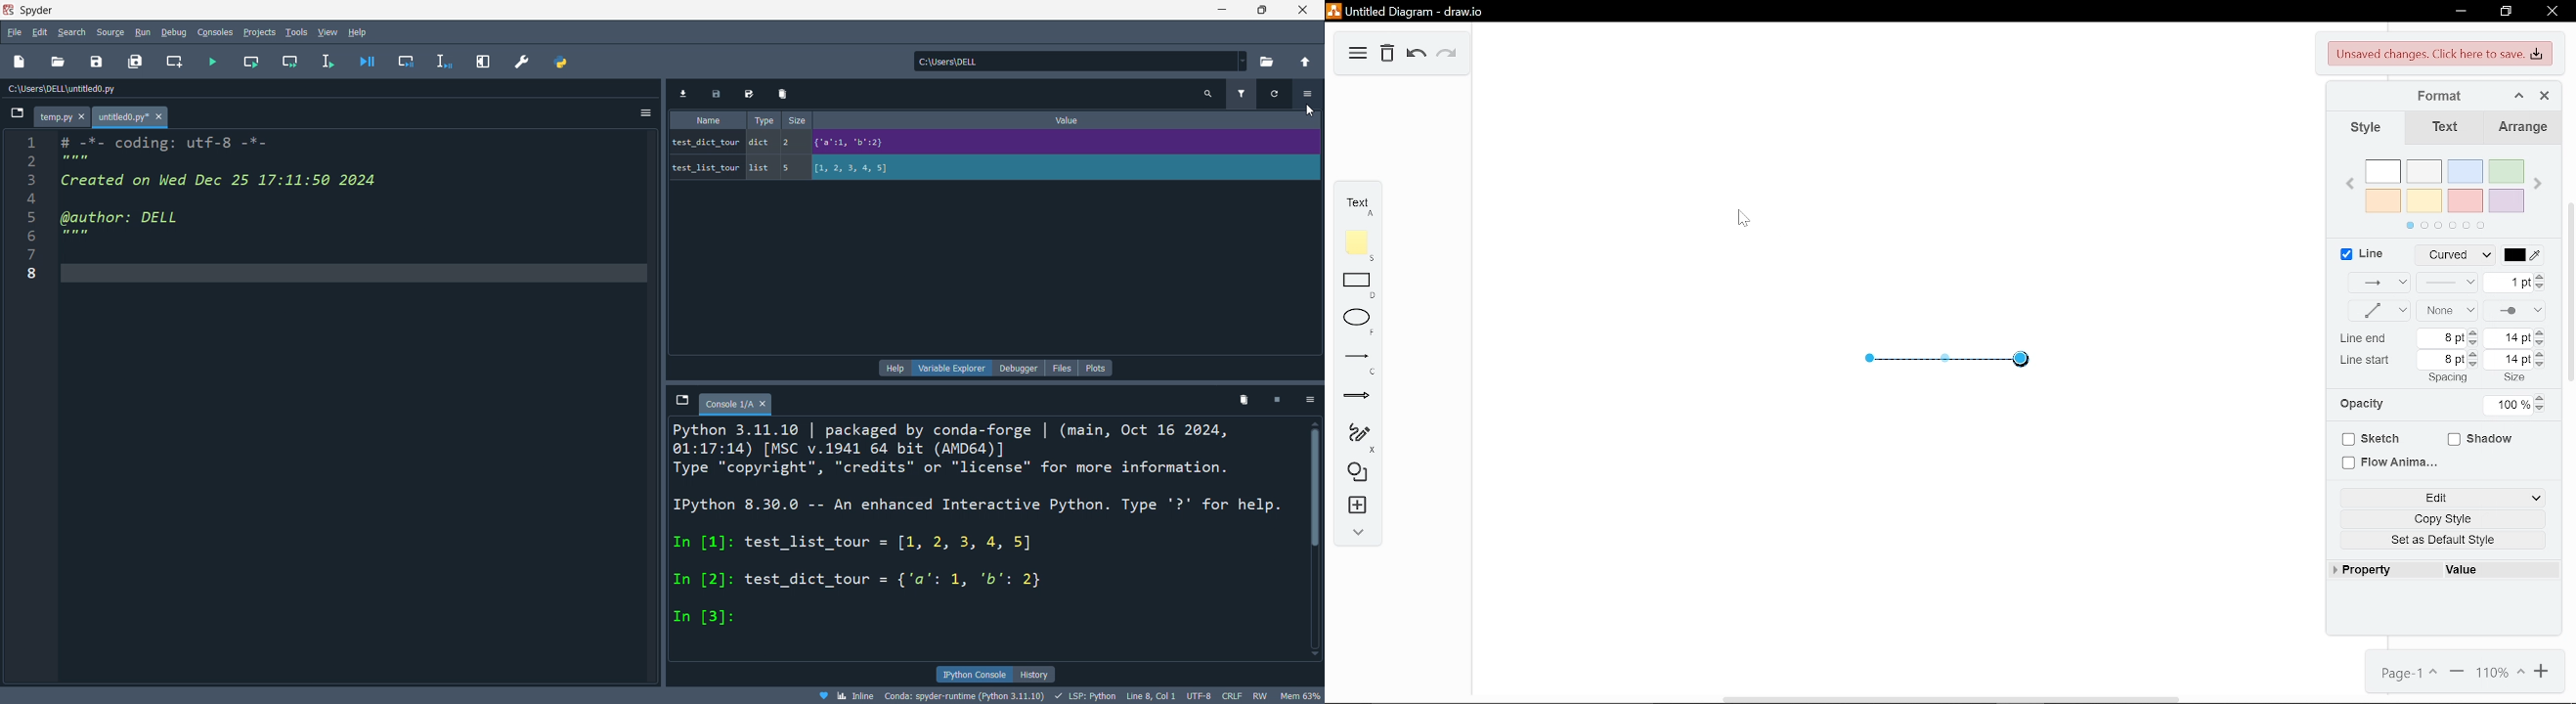 Image resolution: width=2576 pixels, height=728 pixels. Describe the element at coordinates (1416, 54) in the screenshot. I see `Undo` at that location.